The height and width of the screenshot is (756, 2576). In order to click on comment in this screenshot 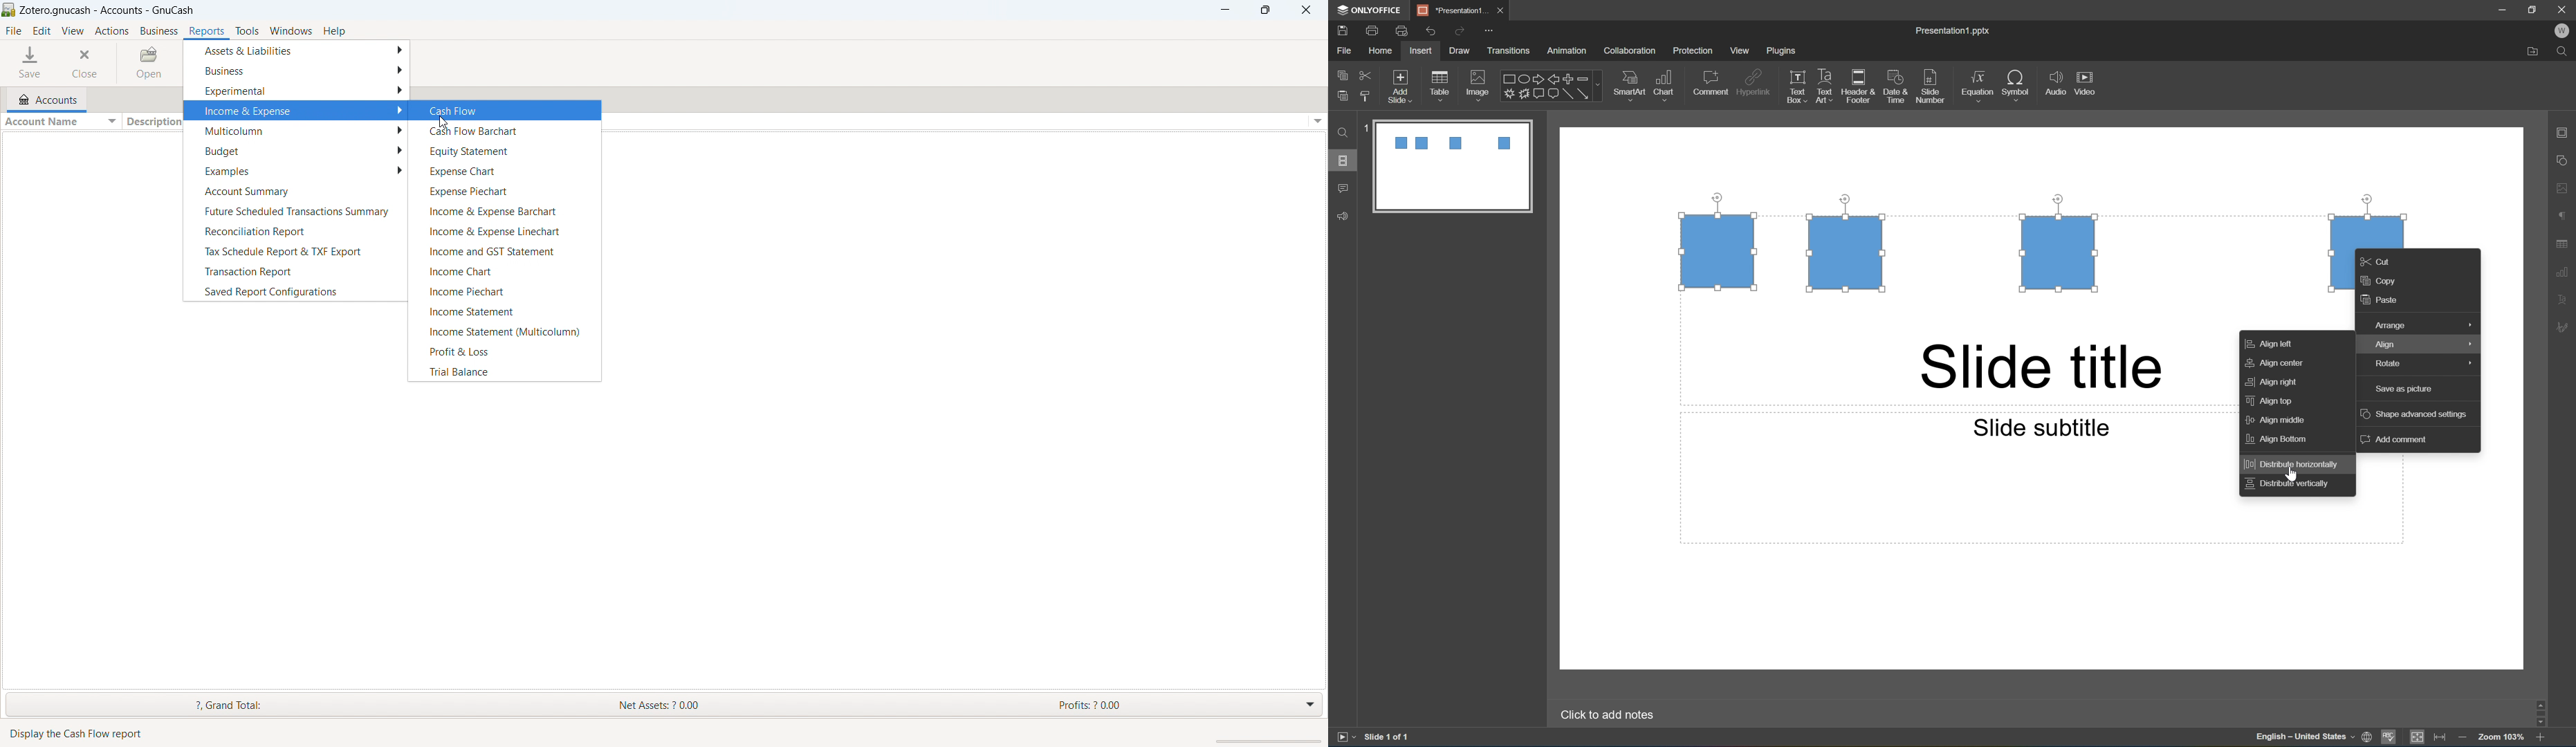, I will do `click(1710, 83)`.